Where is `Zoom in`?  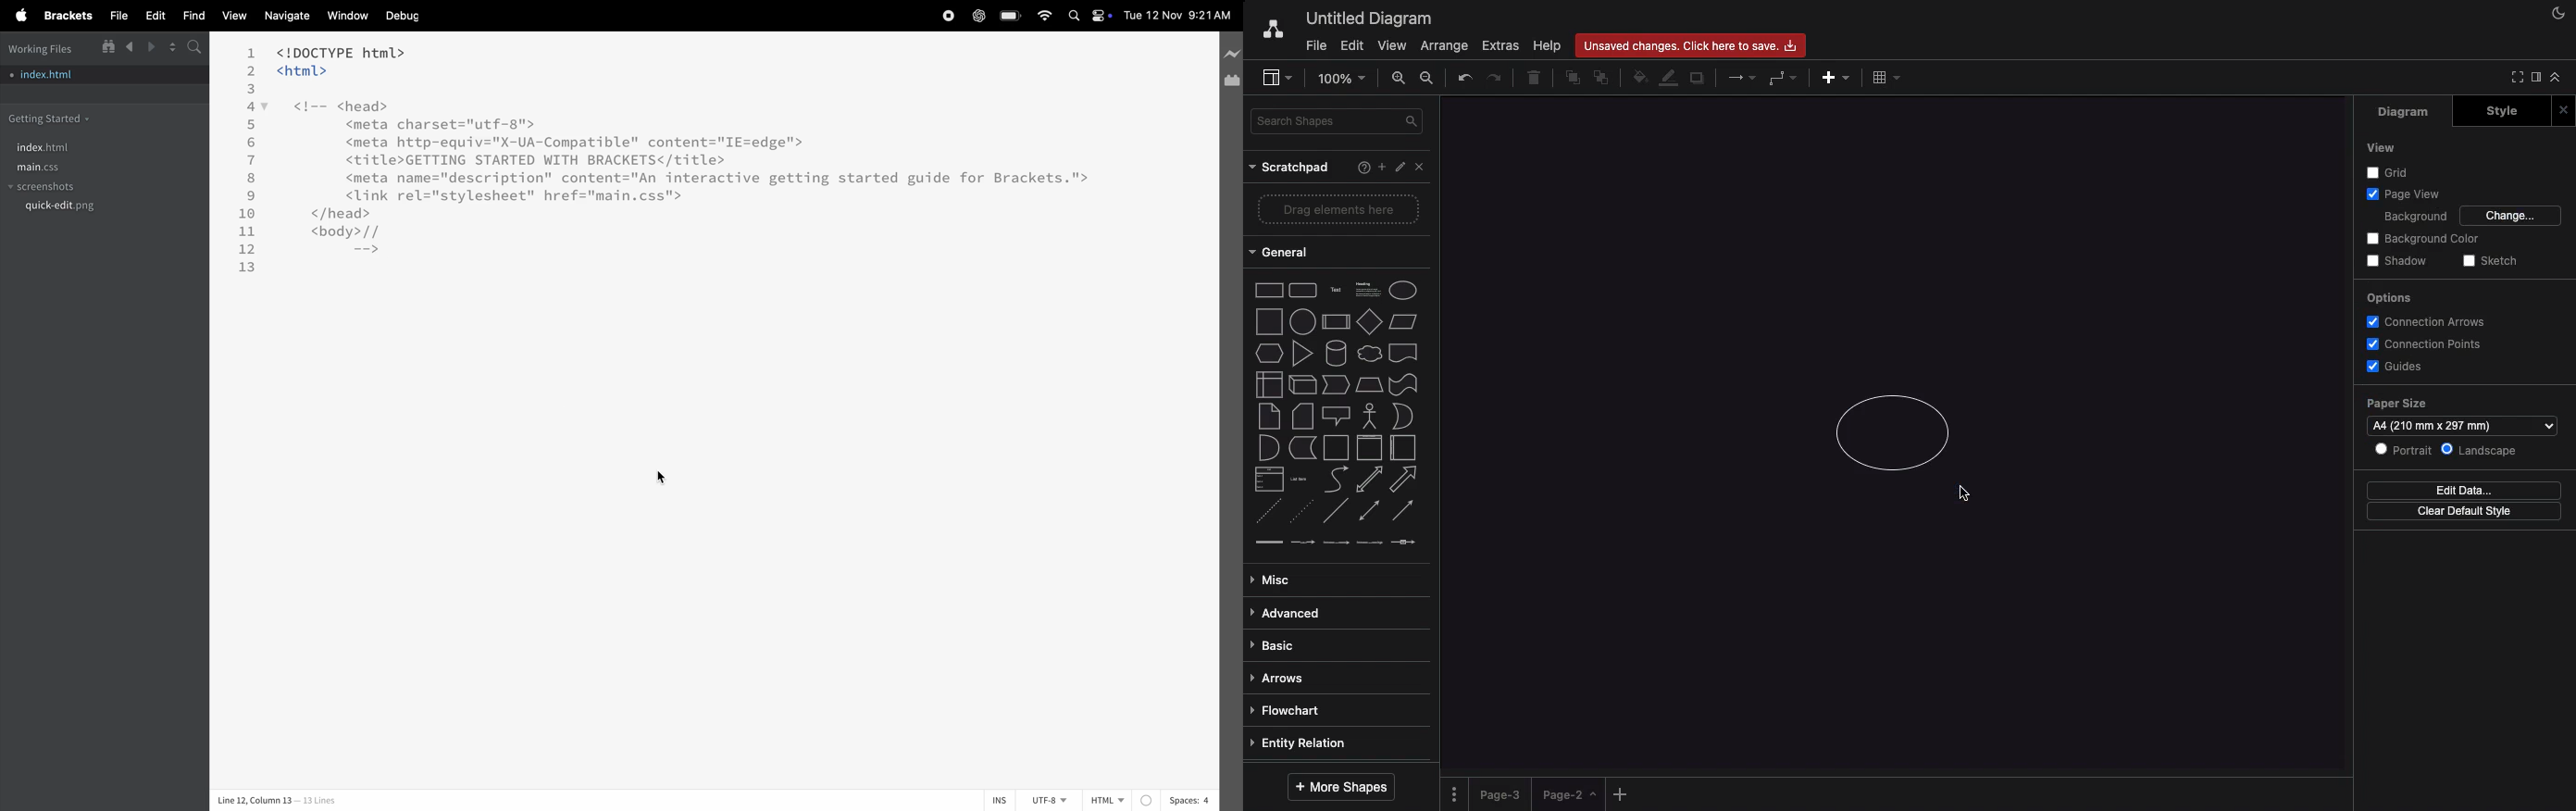 Zoom in is located at coordinates (1400, 77).